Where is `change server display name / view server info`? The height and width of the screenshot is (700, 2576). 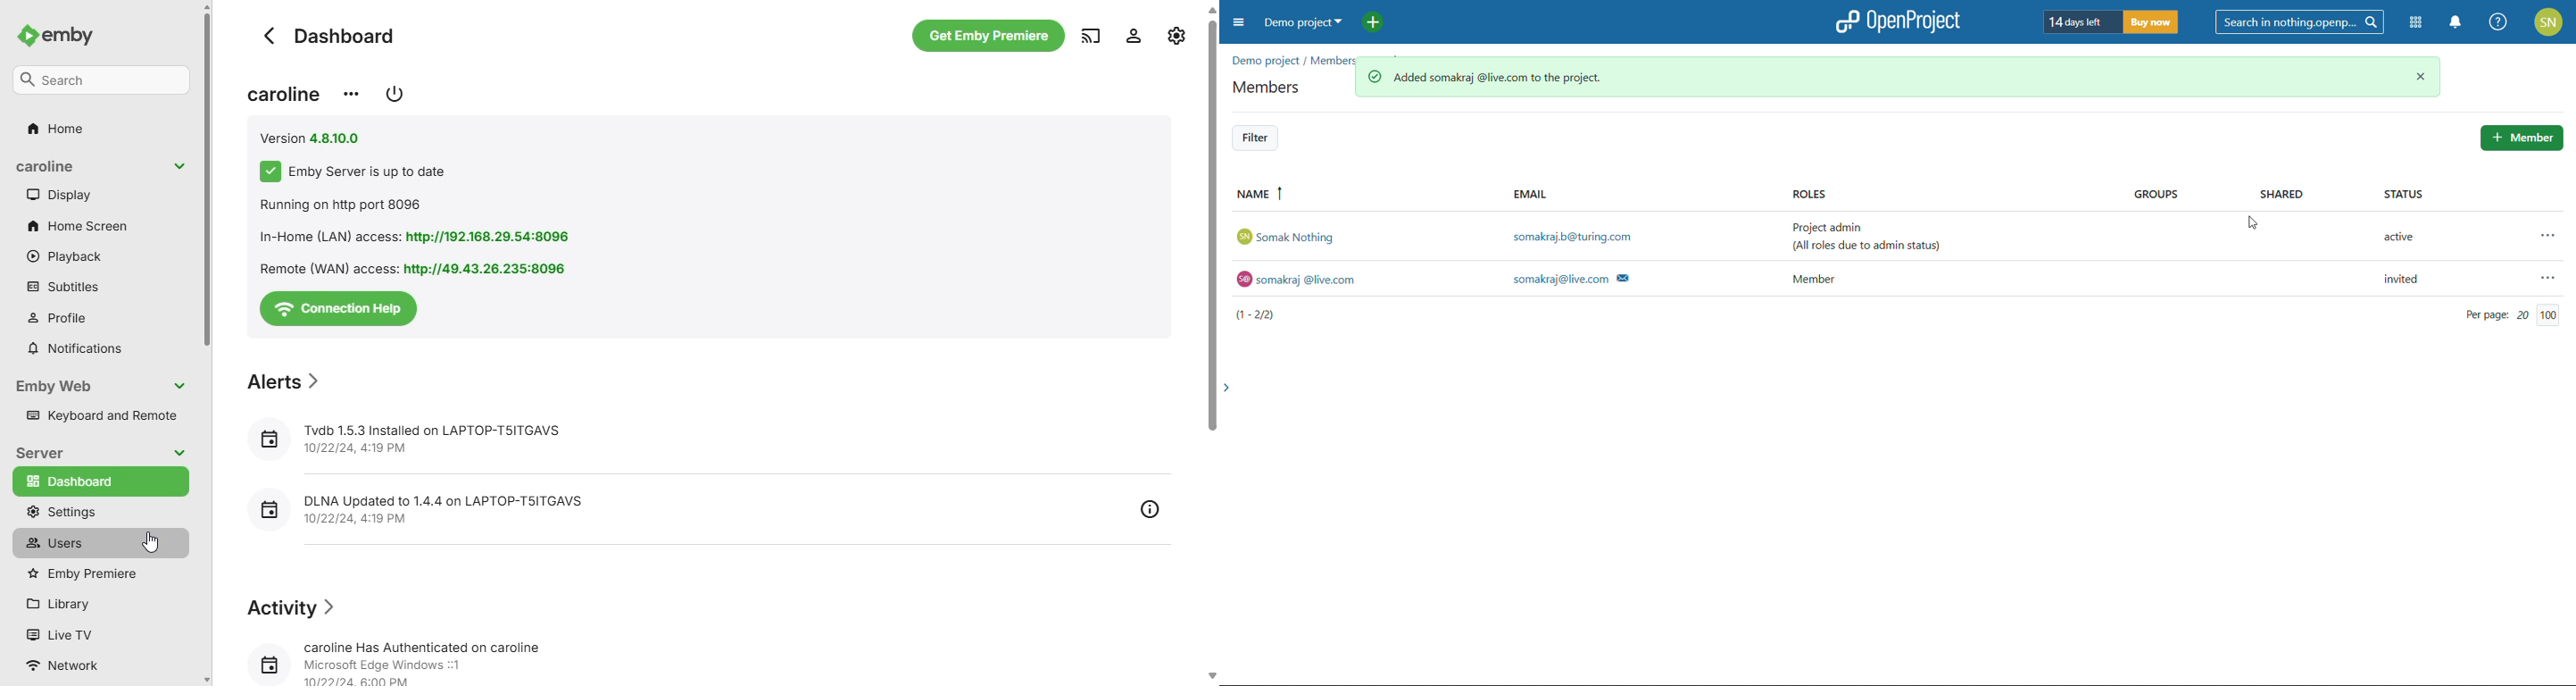
change server display name / view server info is located at coordinates (352, 93).